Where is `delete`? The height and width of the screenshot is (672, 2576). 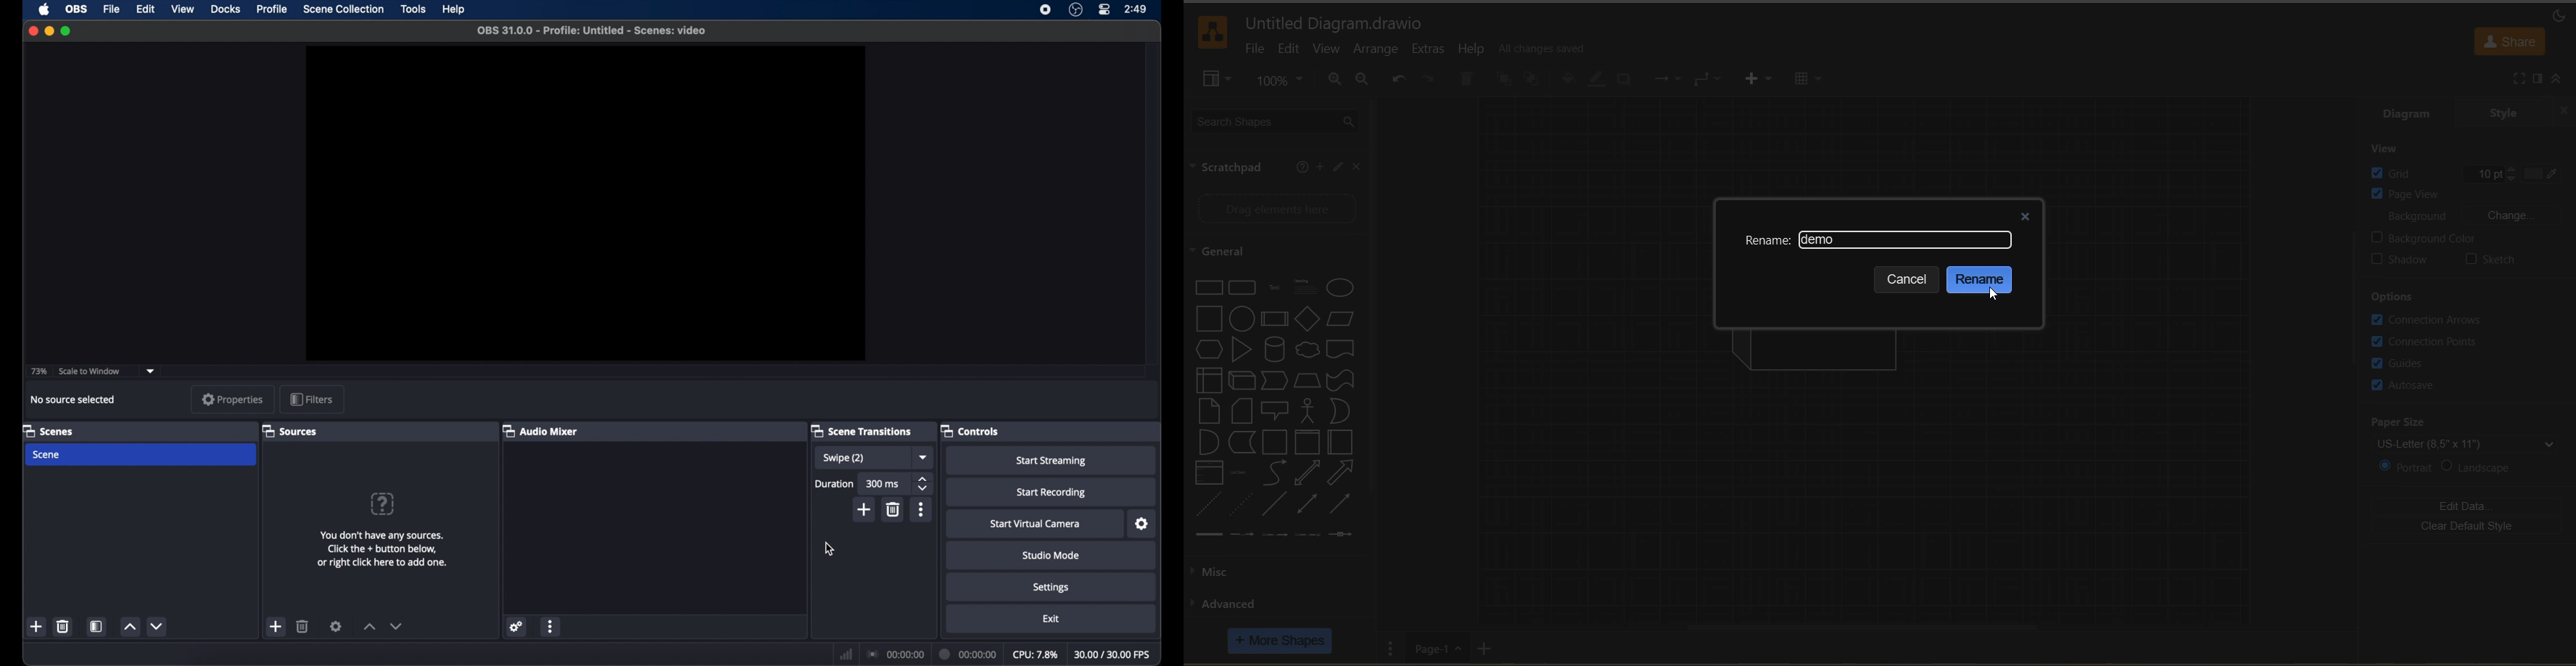 delete is located at coordinates (894, 509).